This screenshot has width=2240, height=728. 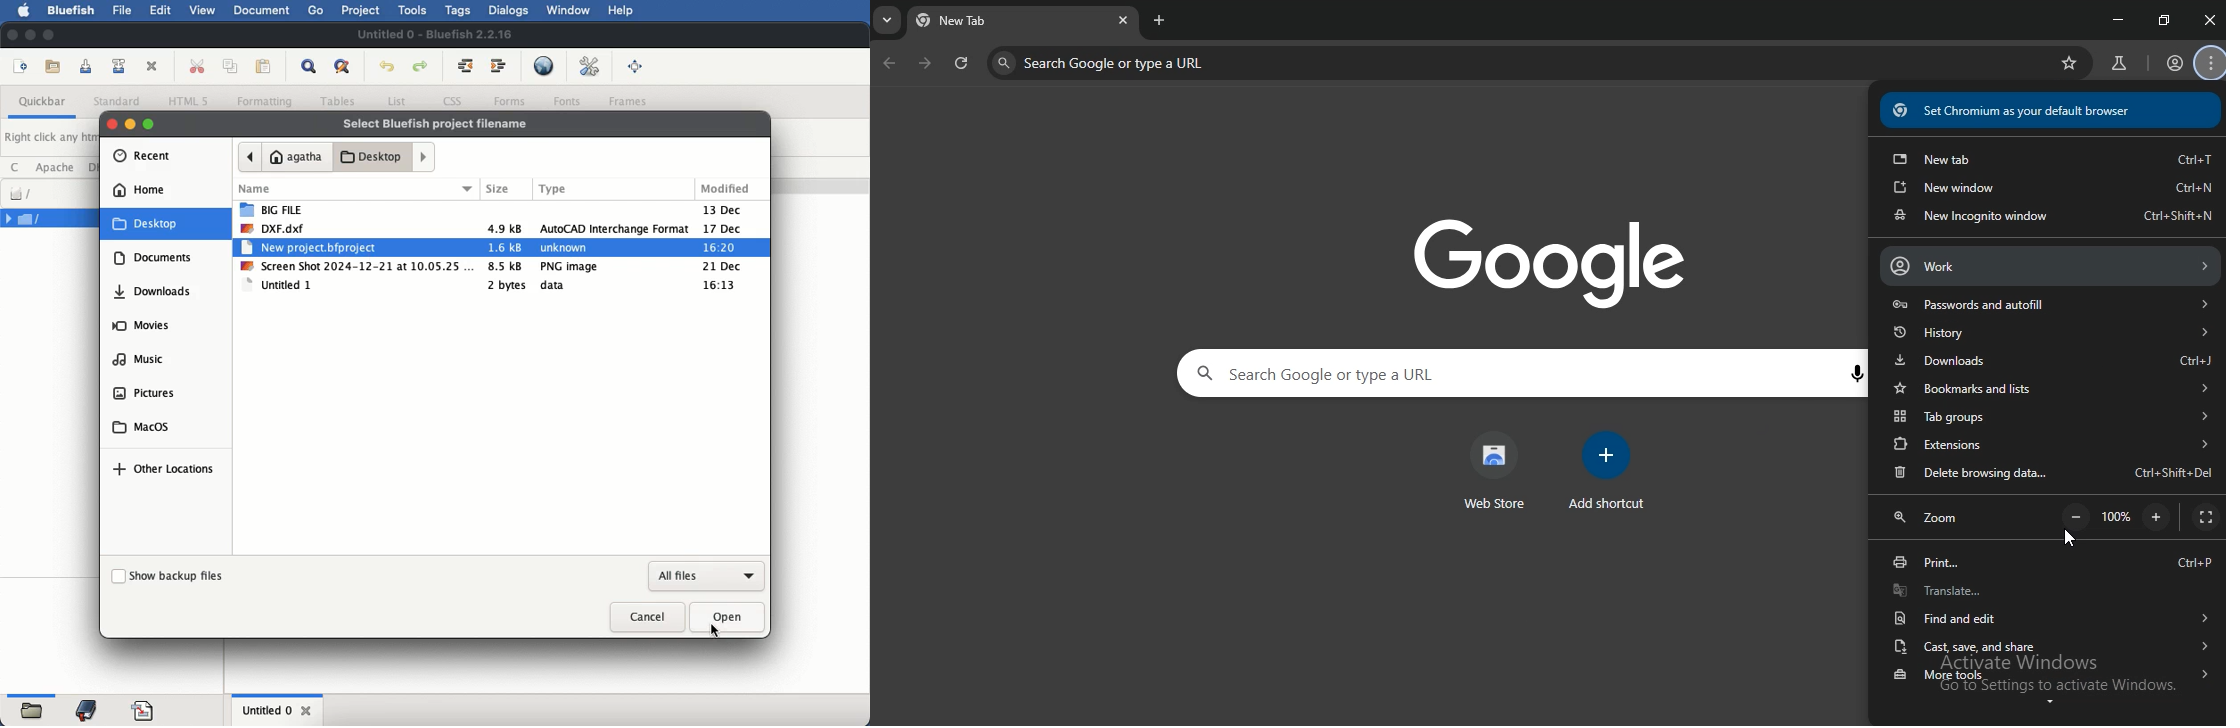 I want to click on close, so click(x=1123, y=19).